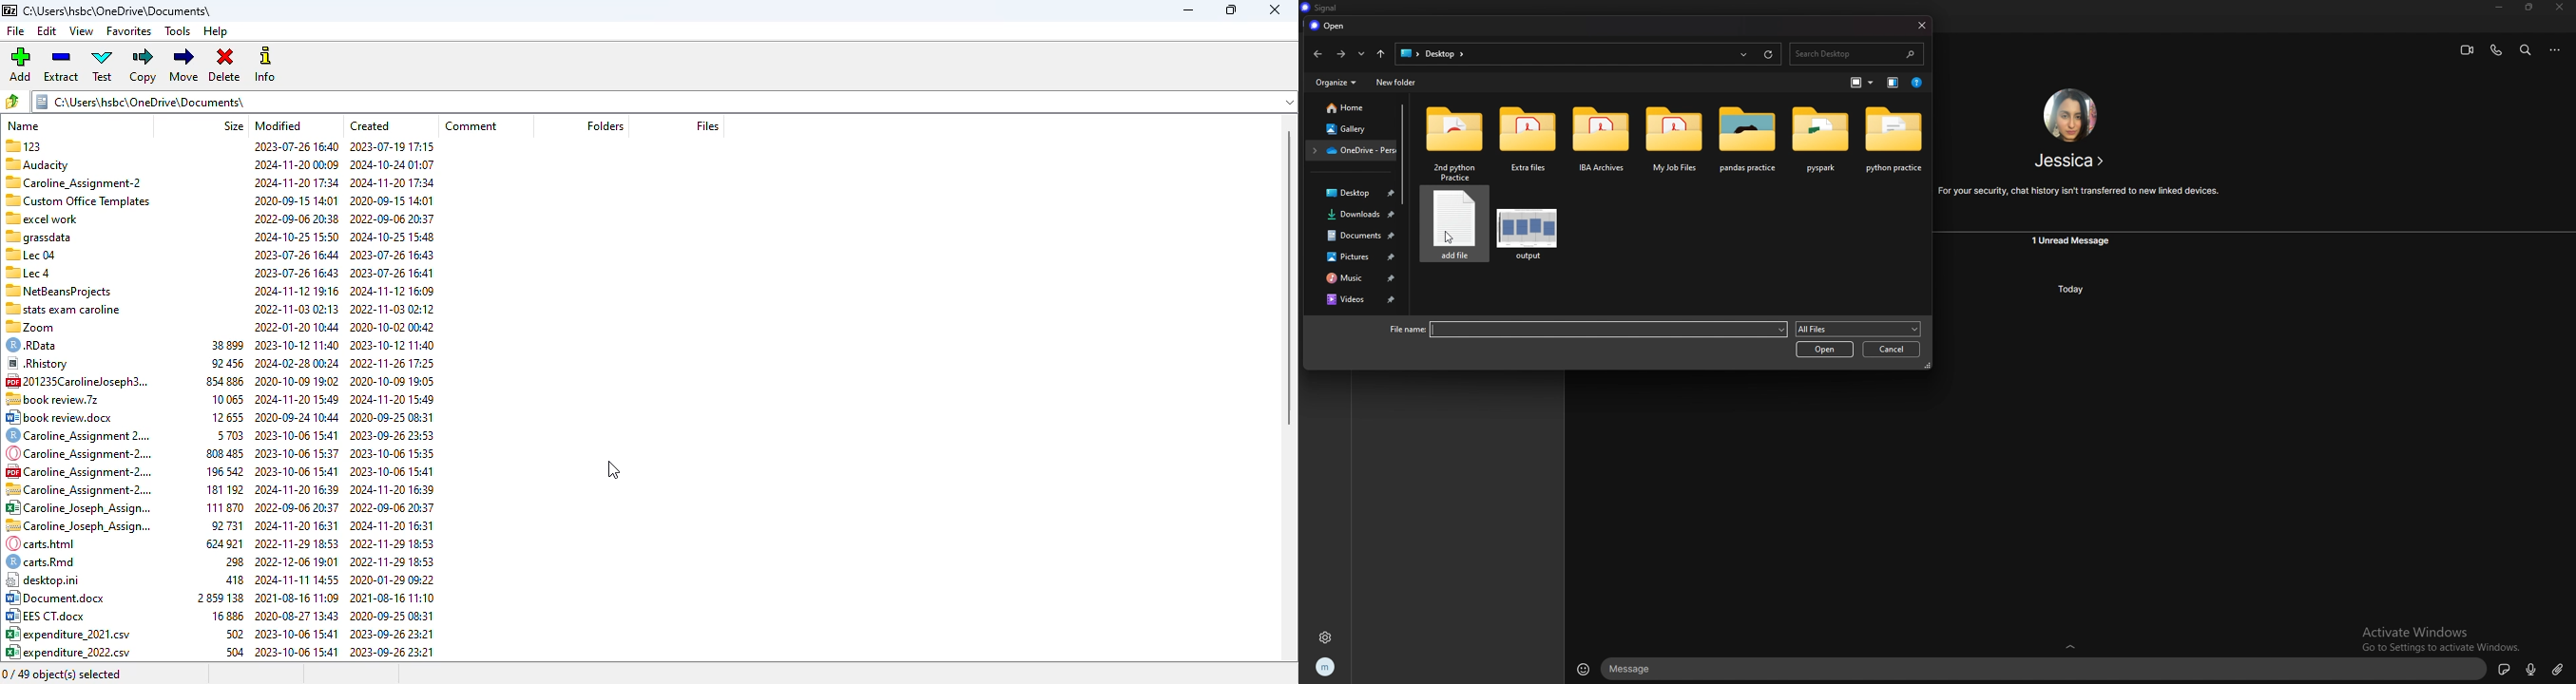 This screenshot has height=700, width=2576. What do you see at coordinates (12, 101) in the screenshot?
I see `browse folders` at bounding box center [12, 101].